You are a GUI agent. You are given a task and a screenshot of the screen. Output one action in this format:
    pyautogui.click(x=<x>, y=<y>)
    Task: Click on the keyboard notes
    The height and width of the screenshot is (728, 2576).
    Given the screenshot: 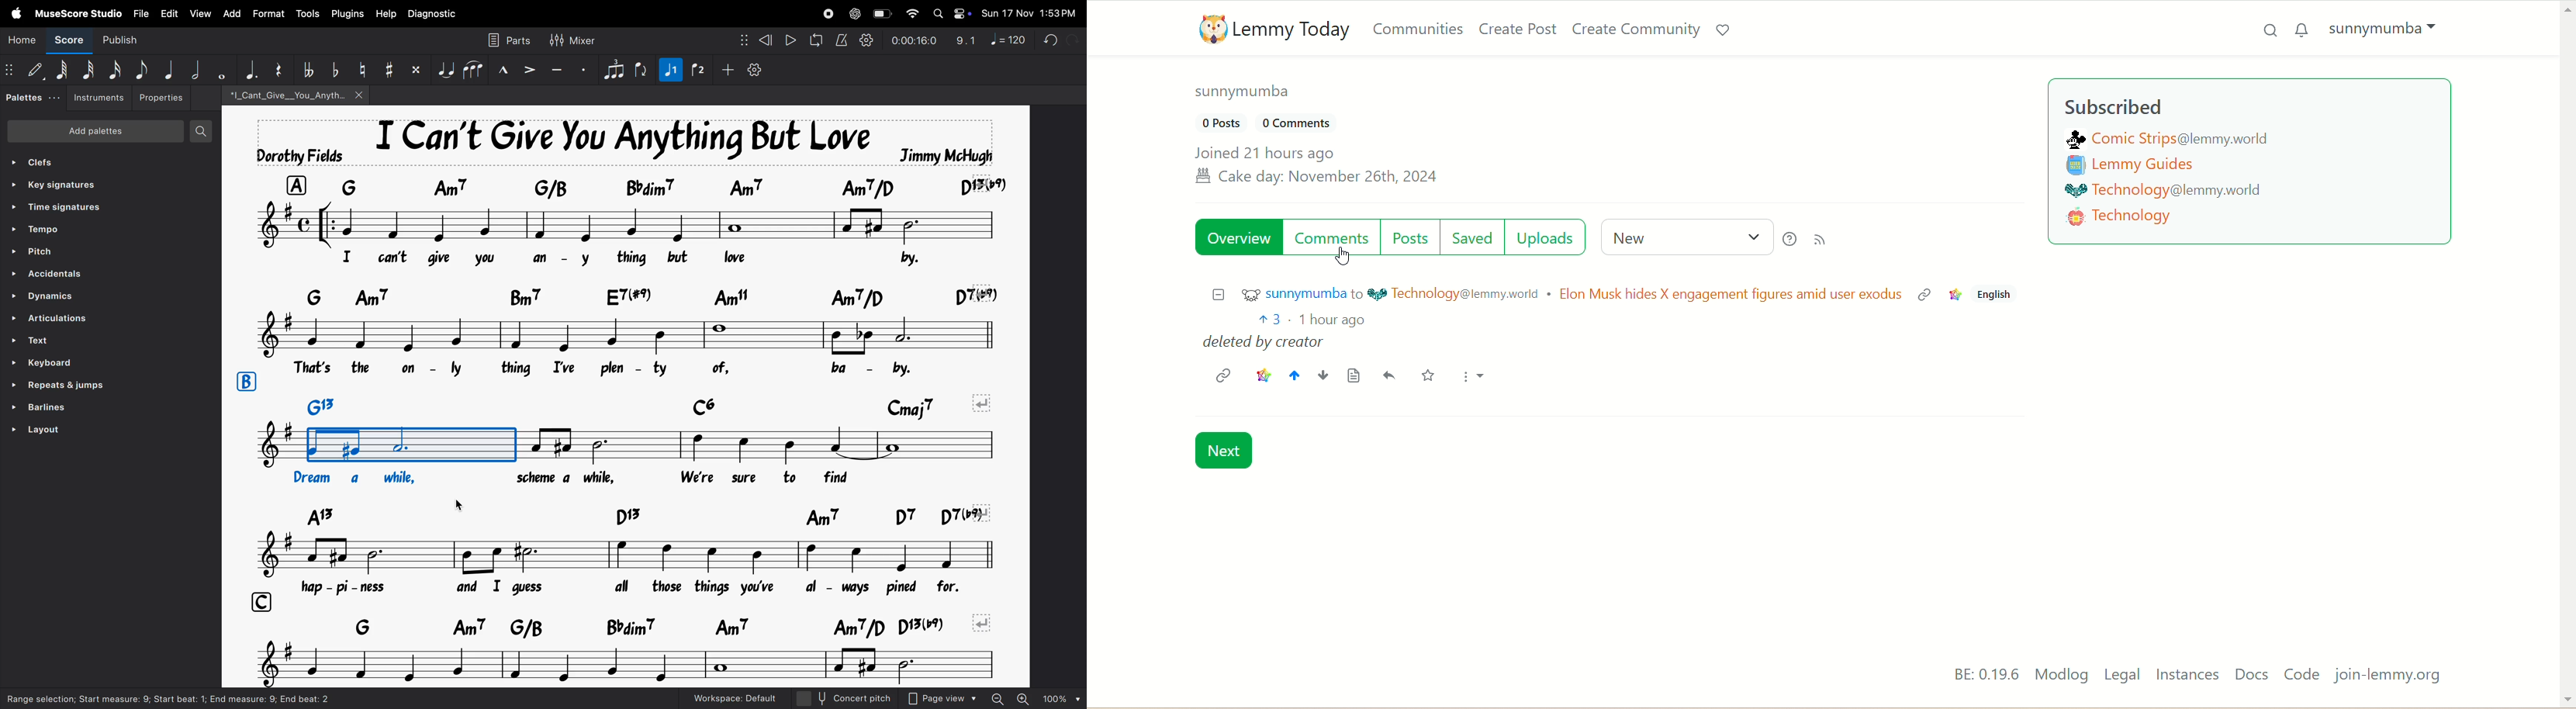 What is the action you would take?
    pyautogui.click(x=592, y=296)
    